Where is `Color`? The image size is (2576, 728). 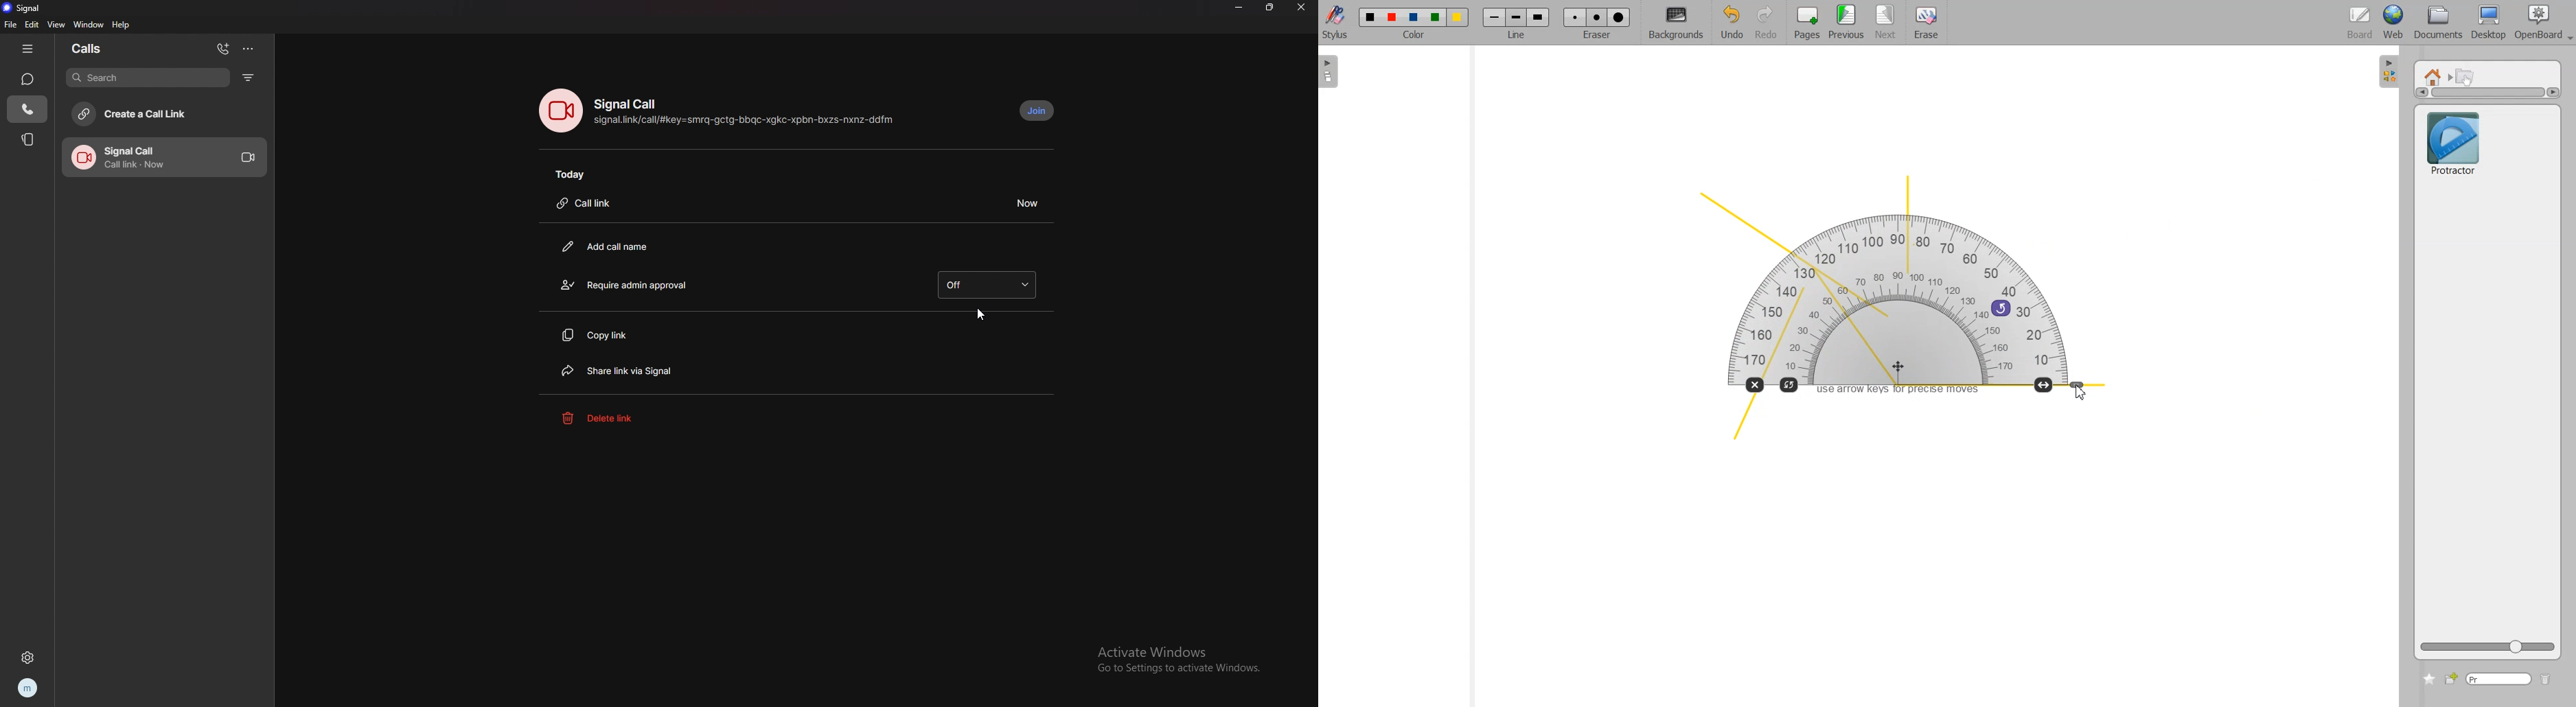
Color is located at coordinates (1417, 13).